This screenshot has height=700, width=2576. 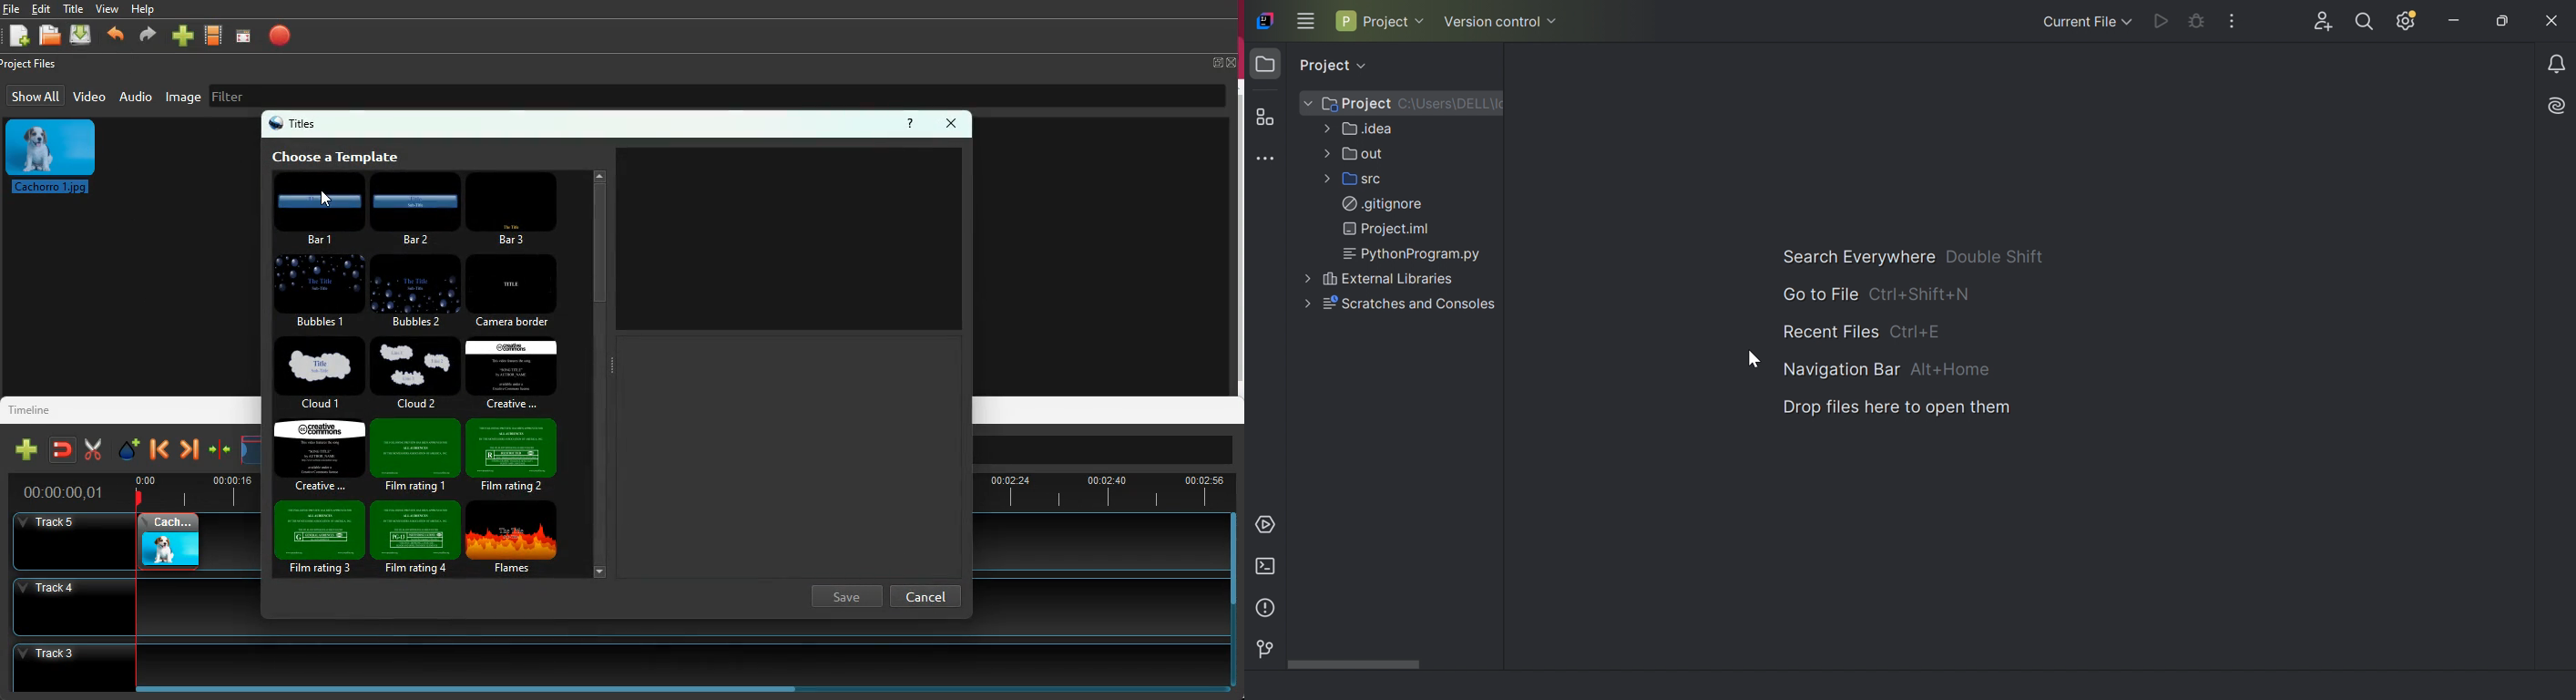 I want to click on scroll bar, so click(x=600, y=373).